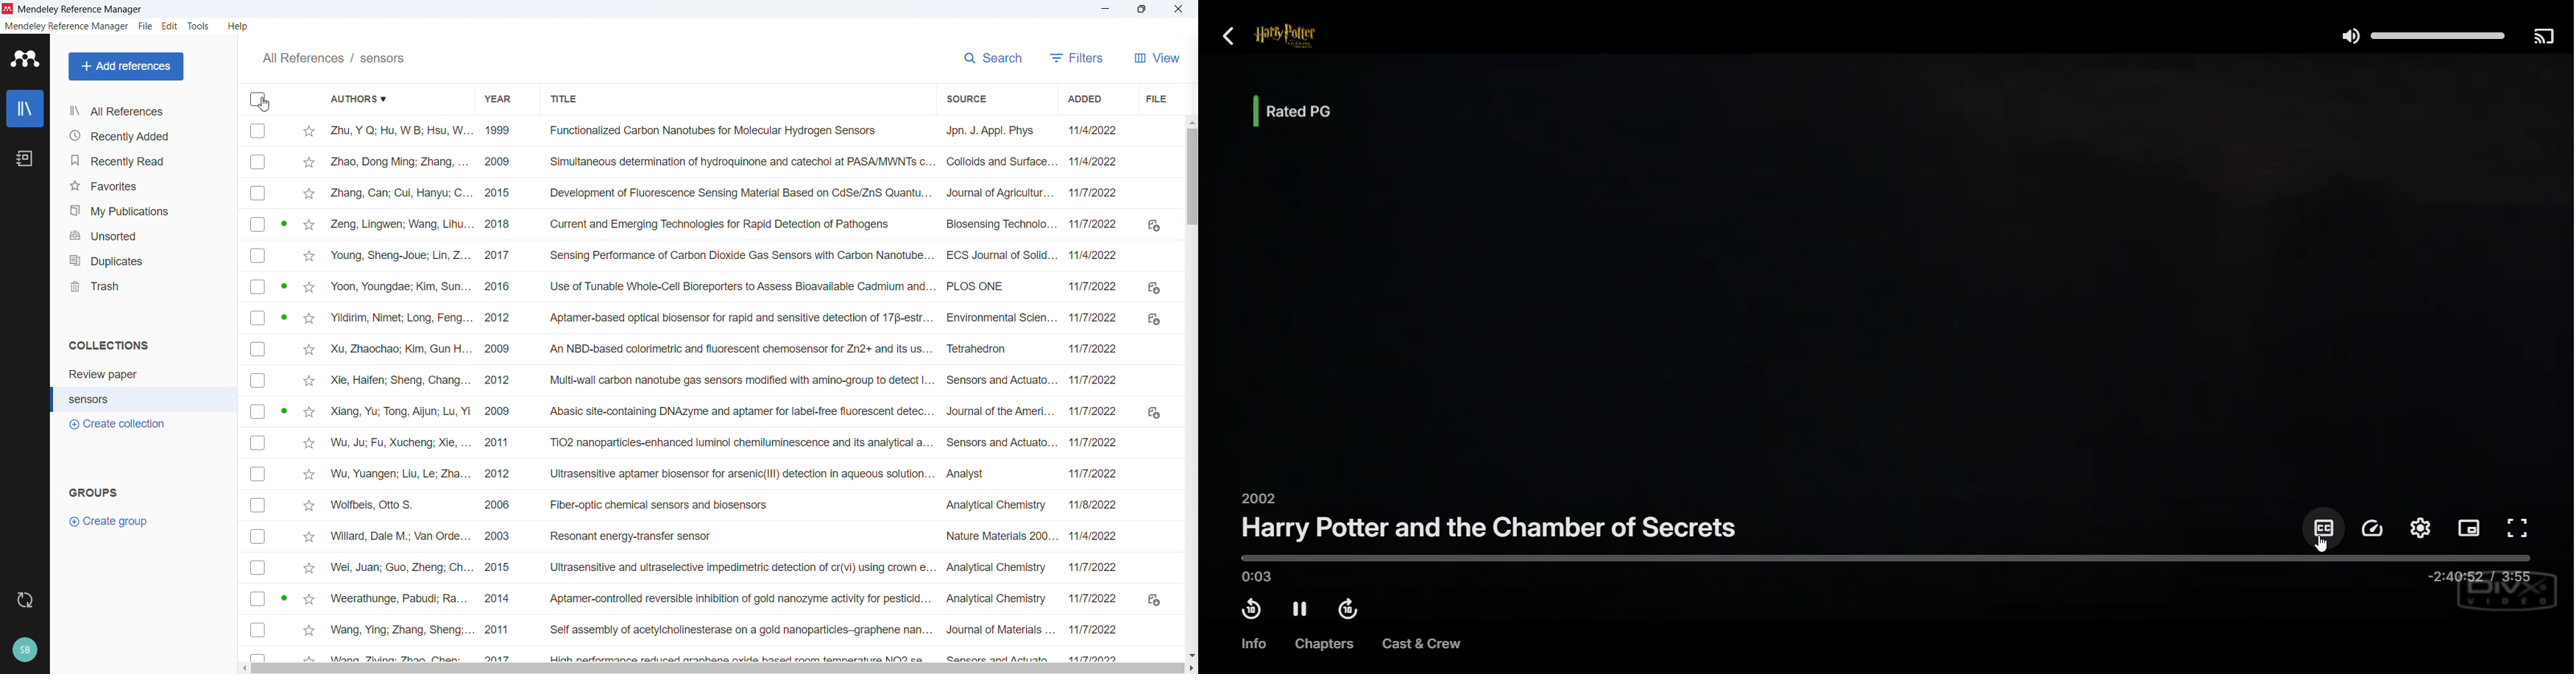  What do you see at coordinates (144, 234) in the screenshot?
I see `unsorted` at bounding box center [144, 234].